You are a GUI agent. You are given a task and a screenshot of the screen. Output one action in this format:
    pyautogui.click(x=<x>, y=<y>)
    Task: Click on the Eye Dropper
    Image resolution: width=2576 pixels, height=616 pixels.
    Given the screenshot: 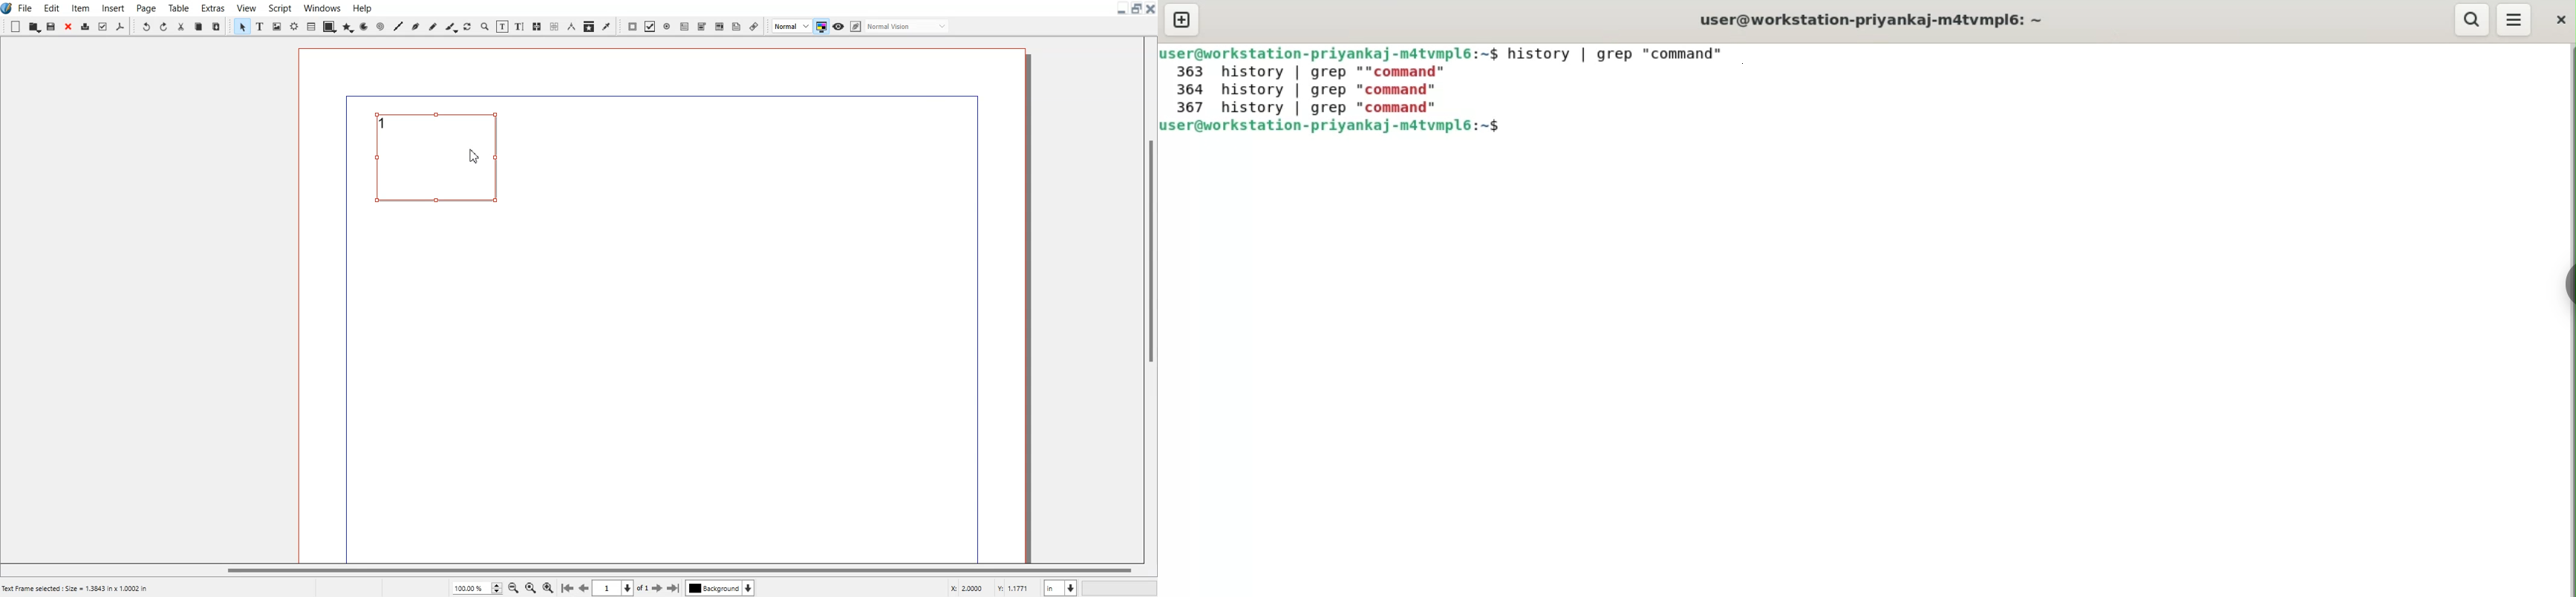 What is the action you would take?
    pyautogui.click(x=606, y=27)
    